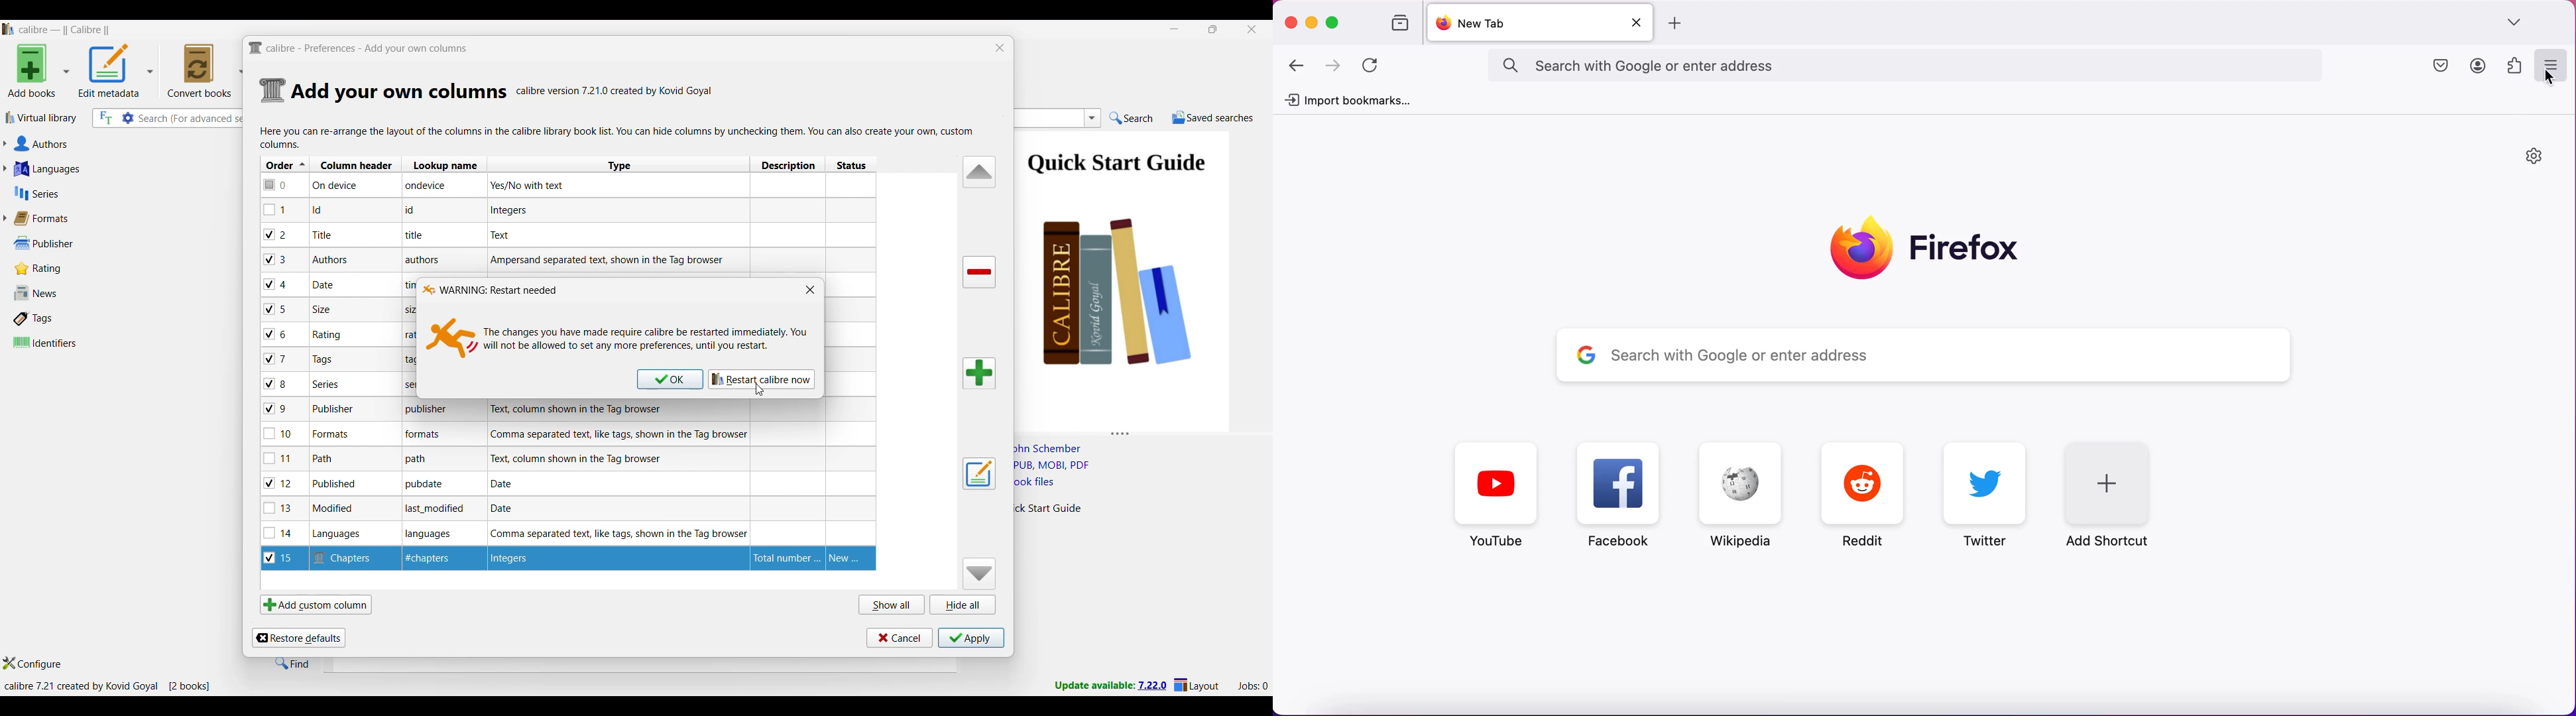  What do you see at coordinates (280, 435) in the screenshot?
I see `checkbox - 10` at bounding box center [280, 435].